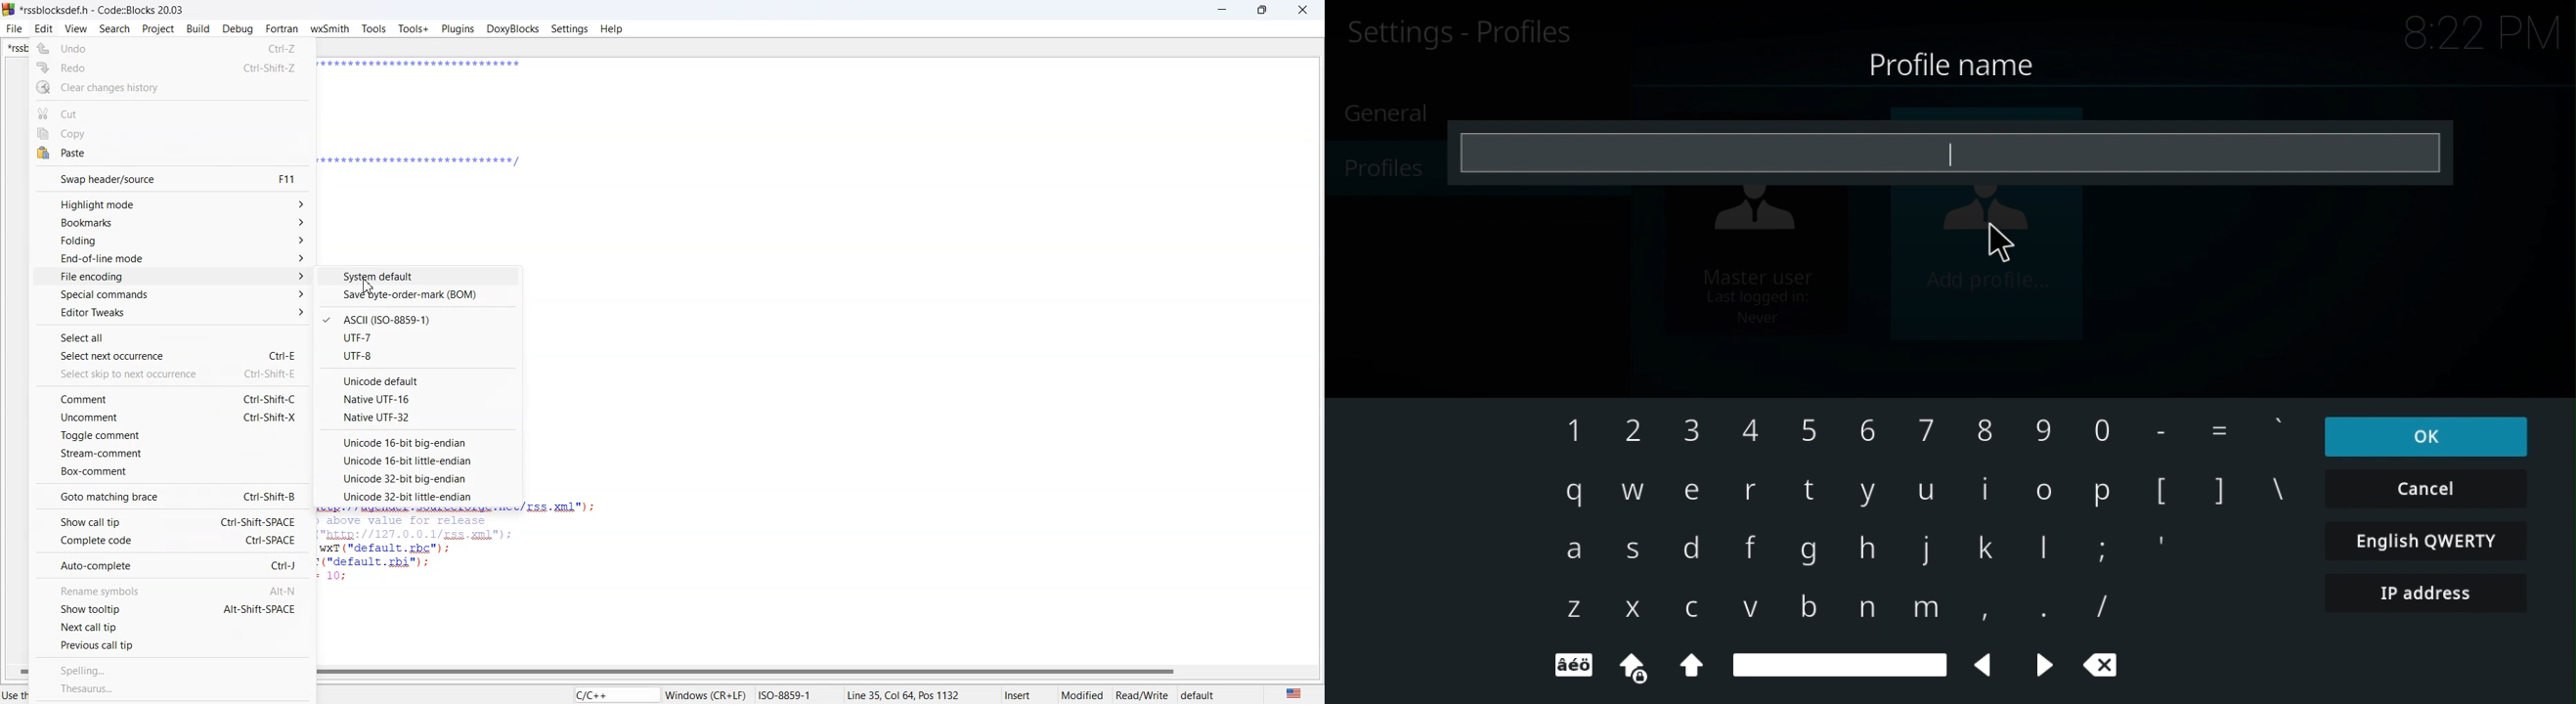 The image size is (2576, 728). I want to click on End of line mode, so click(174, 259).